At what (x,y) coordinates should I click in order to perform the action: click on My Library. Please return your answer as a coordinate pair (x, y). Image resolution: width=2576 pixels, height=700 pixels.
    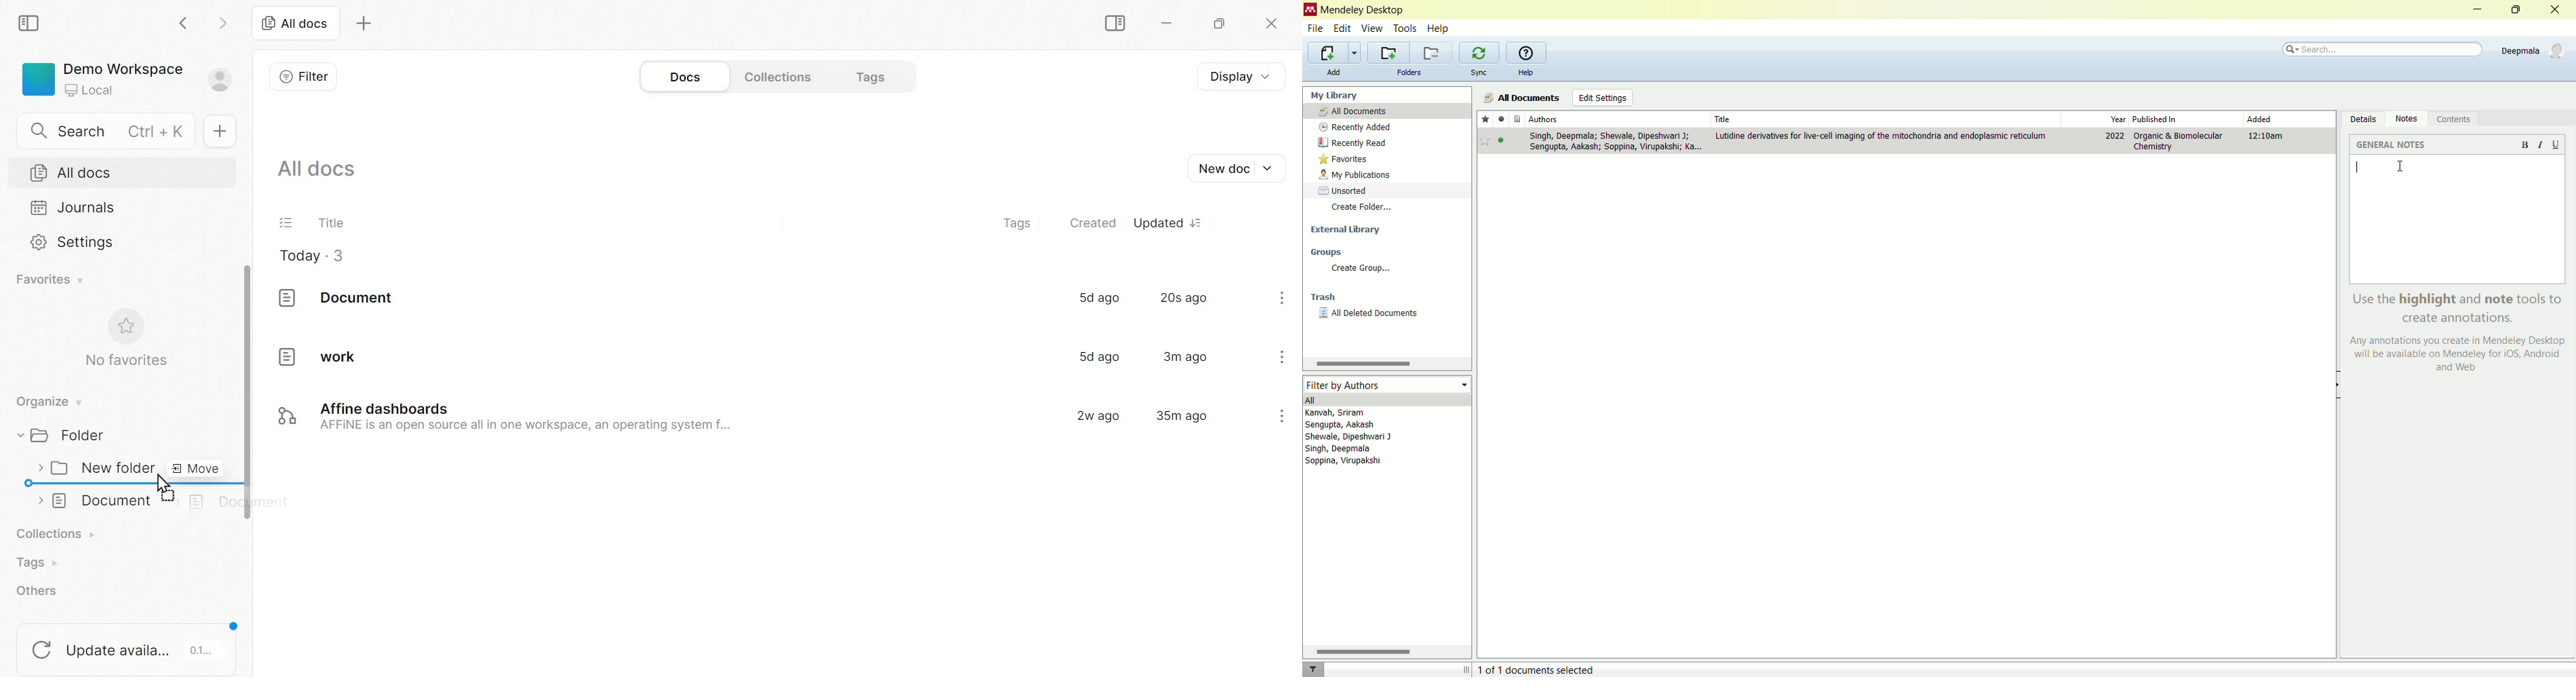
    Looking at the image, I should click on (1389, 94).